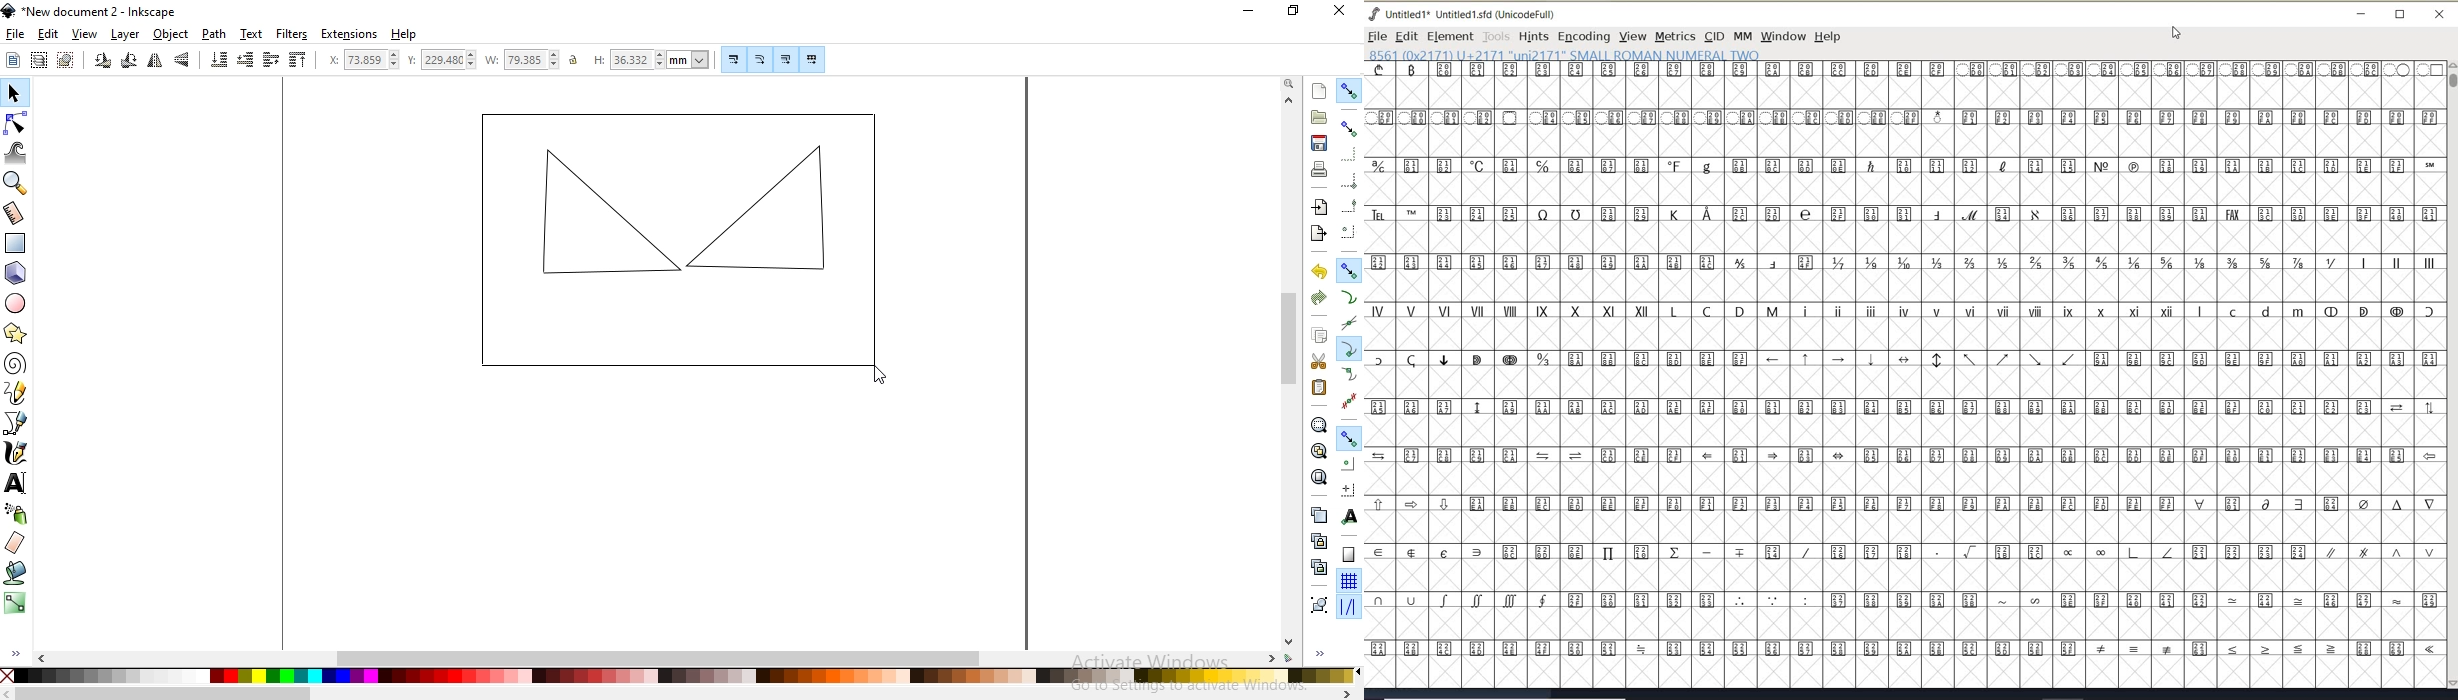 The width and height of the screenshot is (2464, 700). Describe the element at coordinates (876, 370) in the screenshot. I see `cursor` at that location.